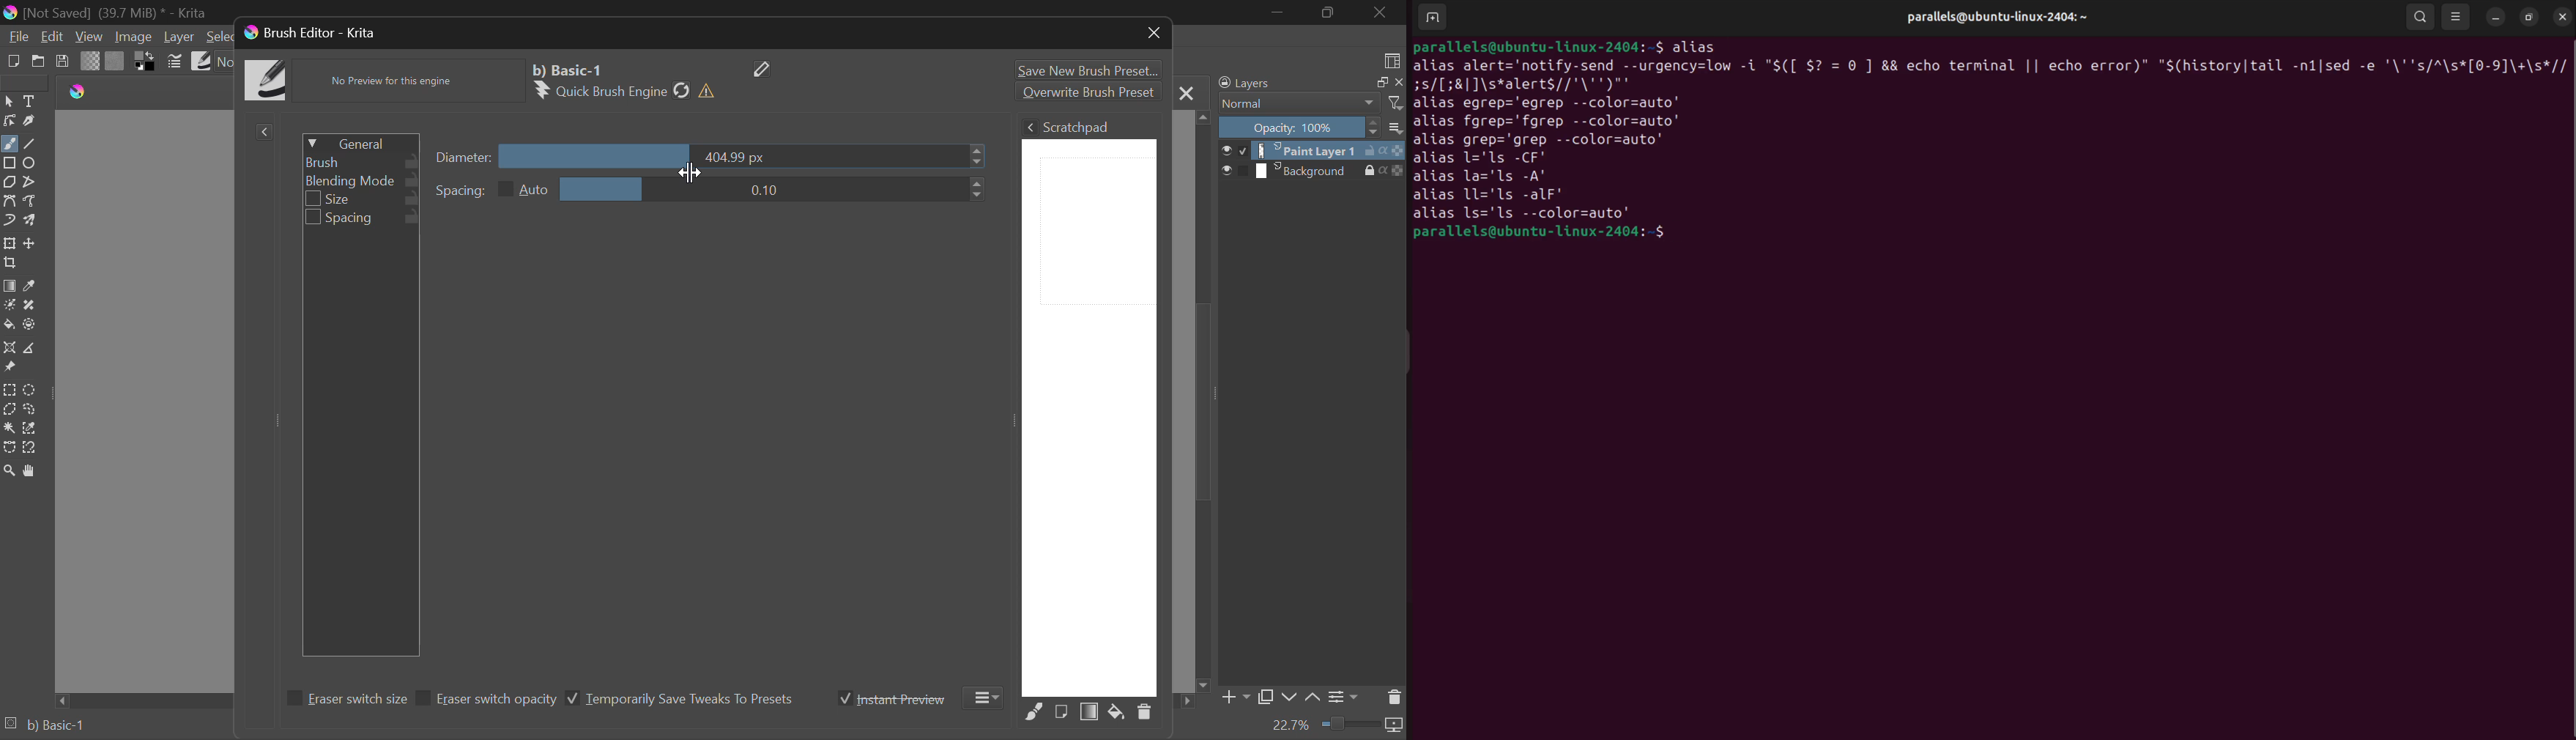  What do you see at coordinates (175, 62) in the screenshot?
I see `Cursor on Brush Settings` at bounding box center [175, 62].